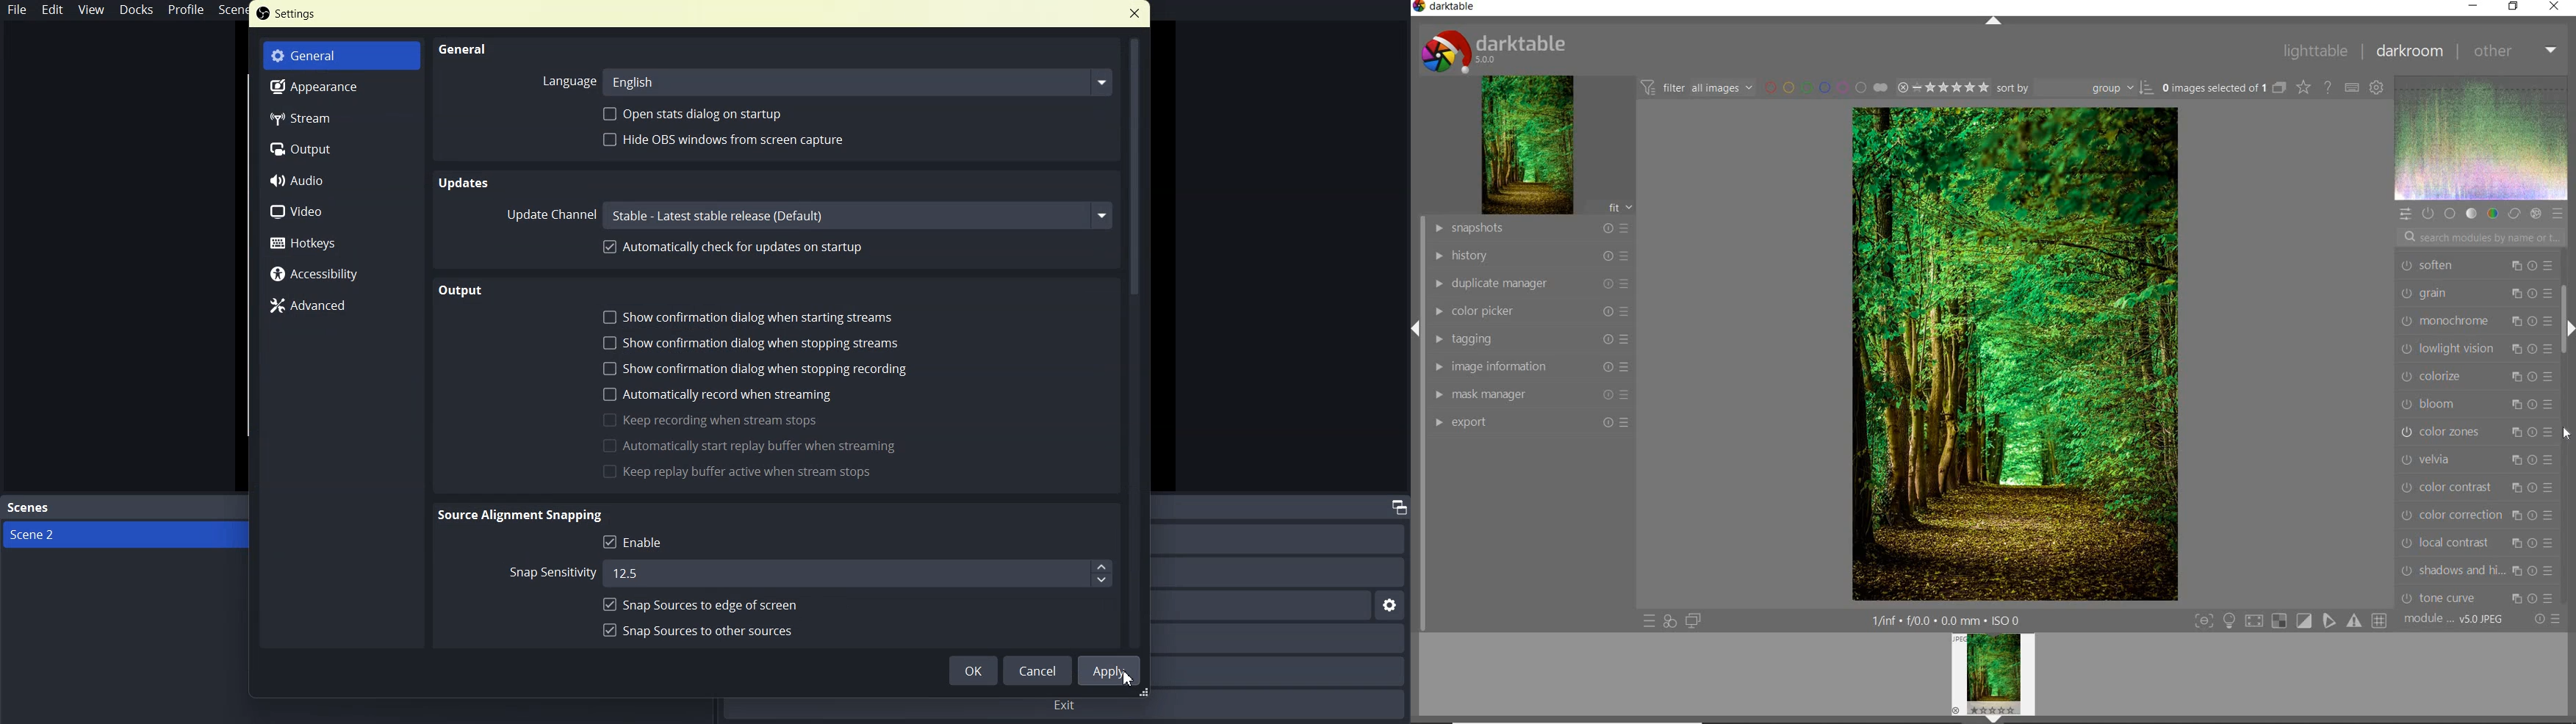 The image size is (2576, 728). What do you see at coordinates (2477, 320) in the screenshot?
I see `monochrome` at bounding box center [2477, 320].